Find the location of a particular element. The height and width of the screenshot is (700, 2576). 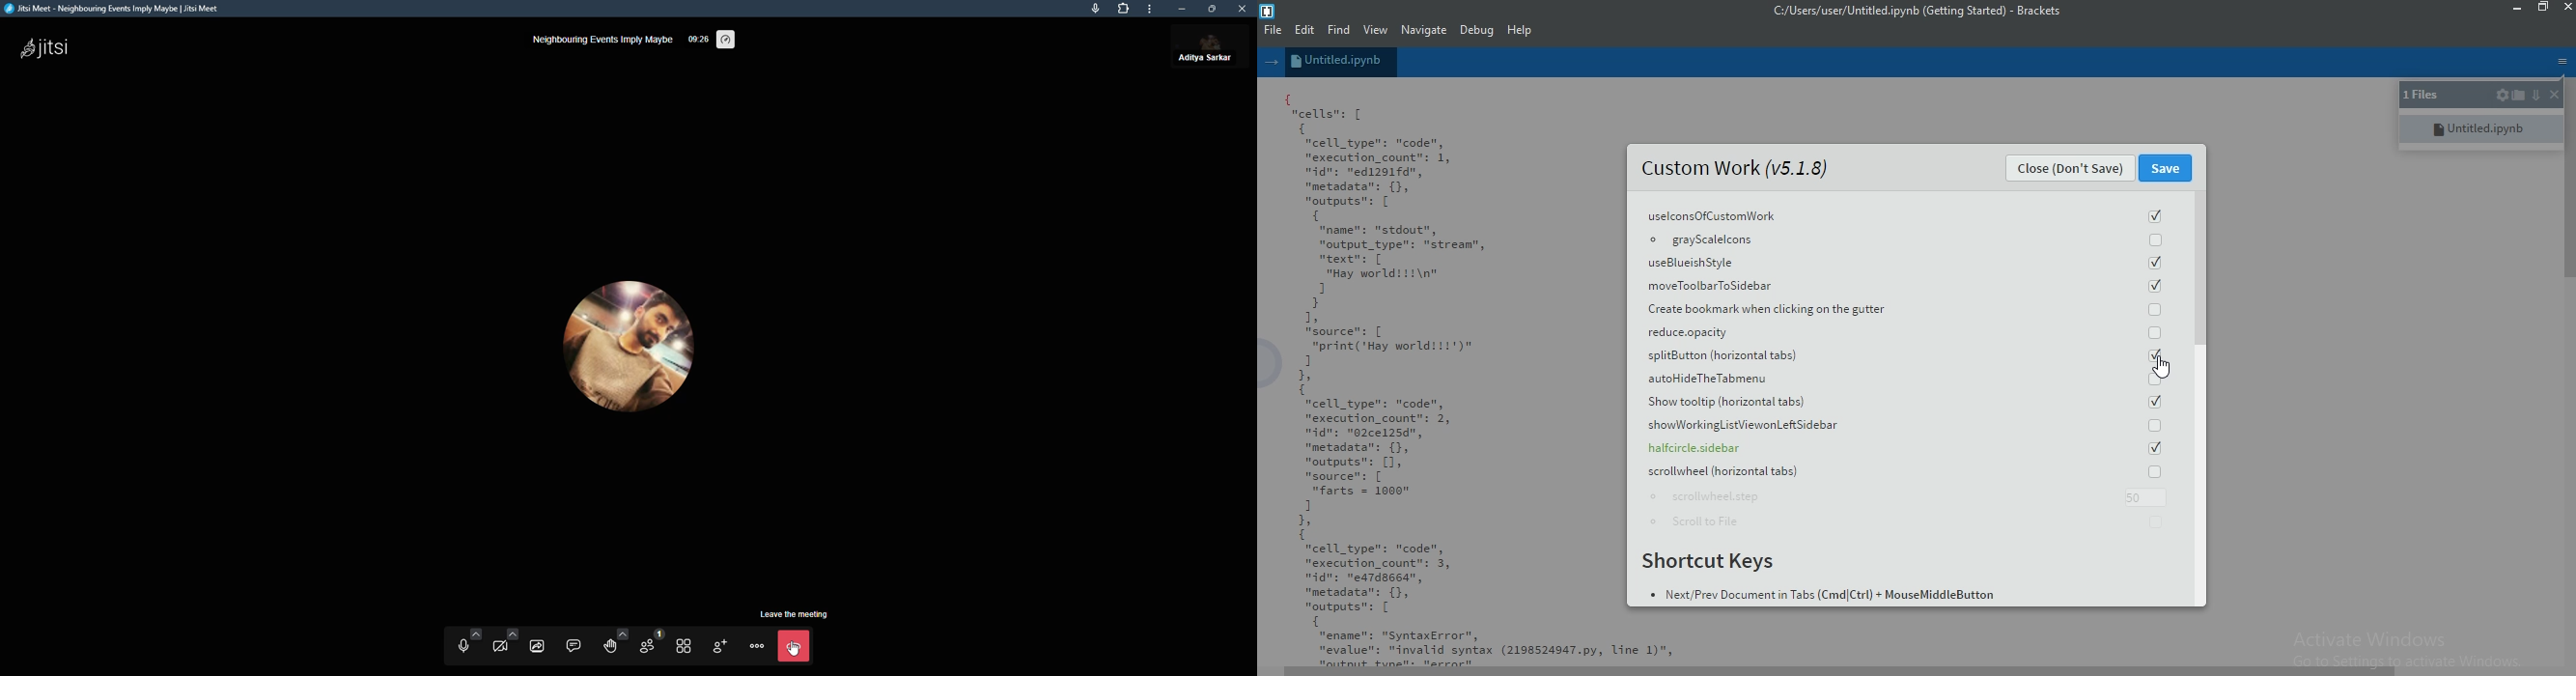

Navigate is located at coordinates (1423, 31).